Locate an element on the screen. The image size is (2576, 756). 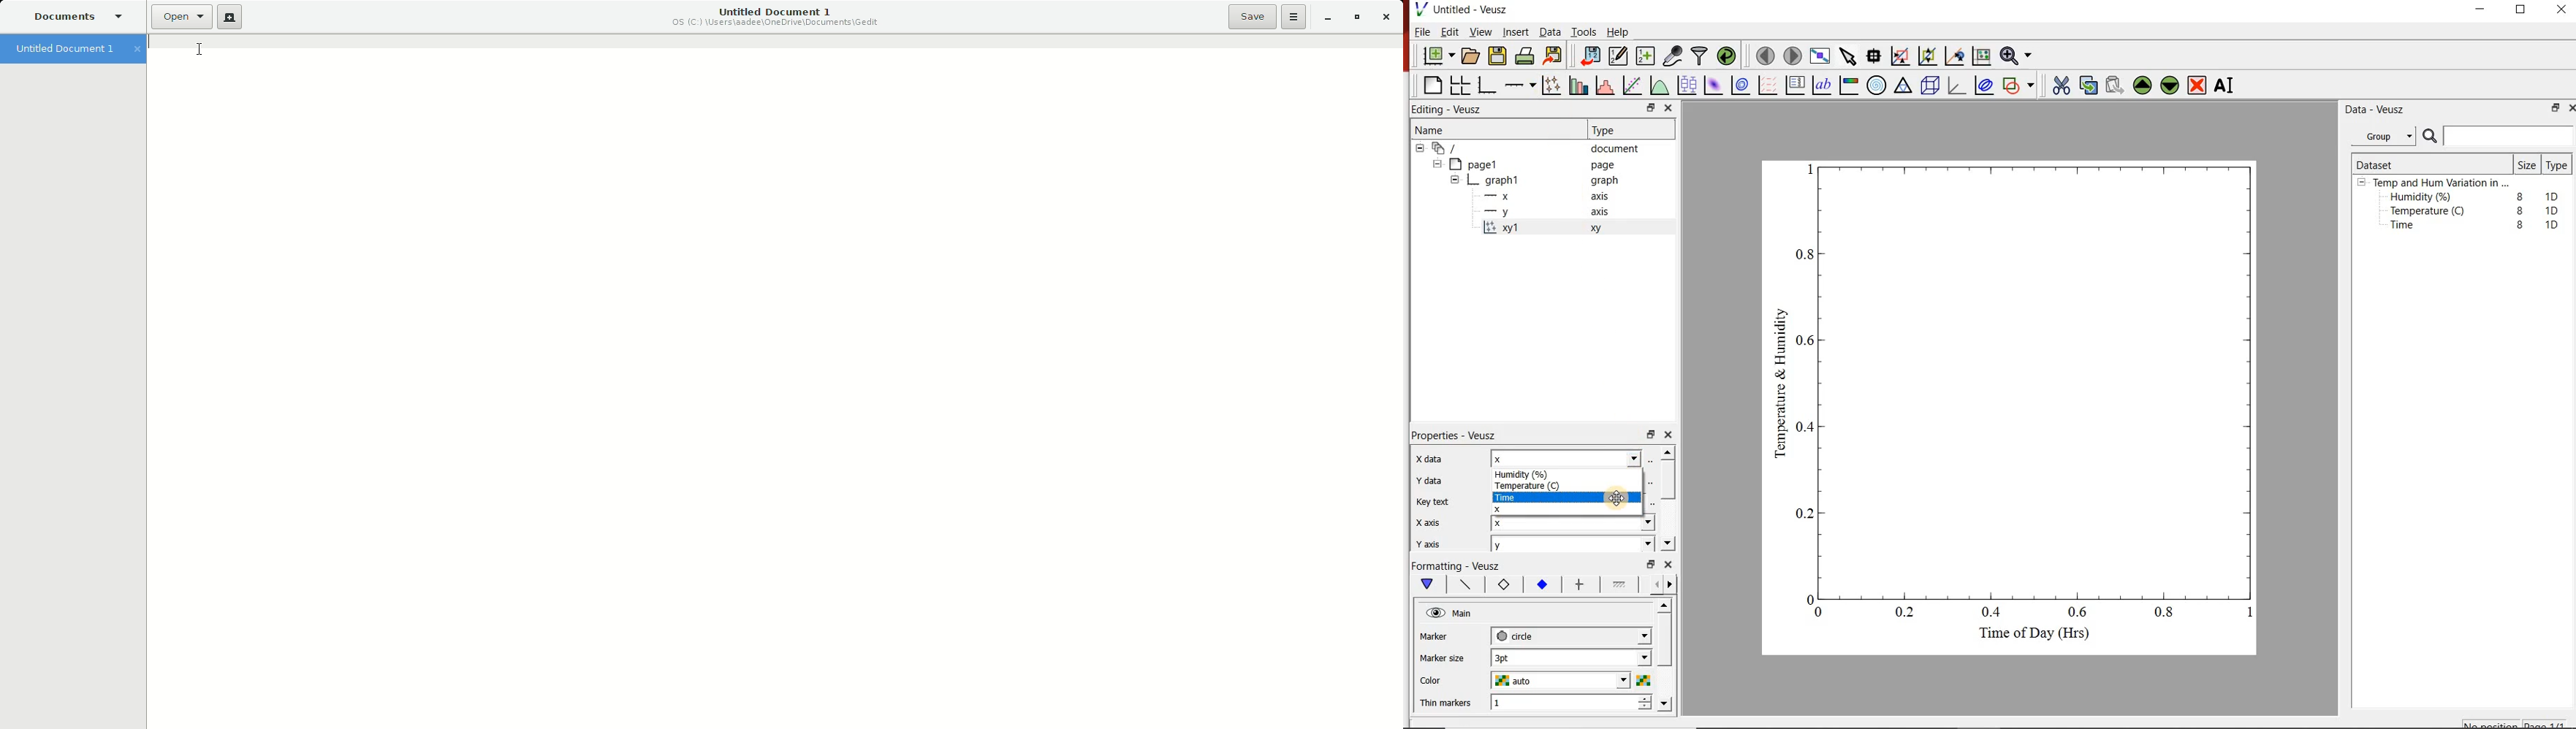
Edit and enter new datasets is located at coordinates (1619, 57).